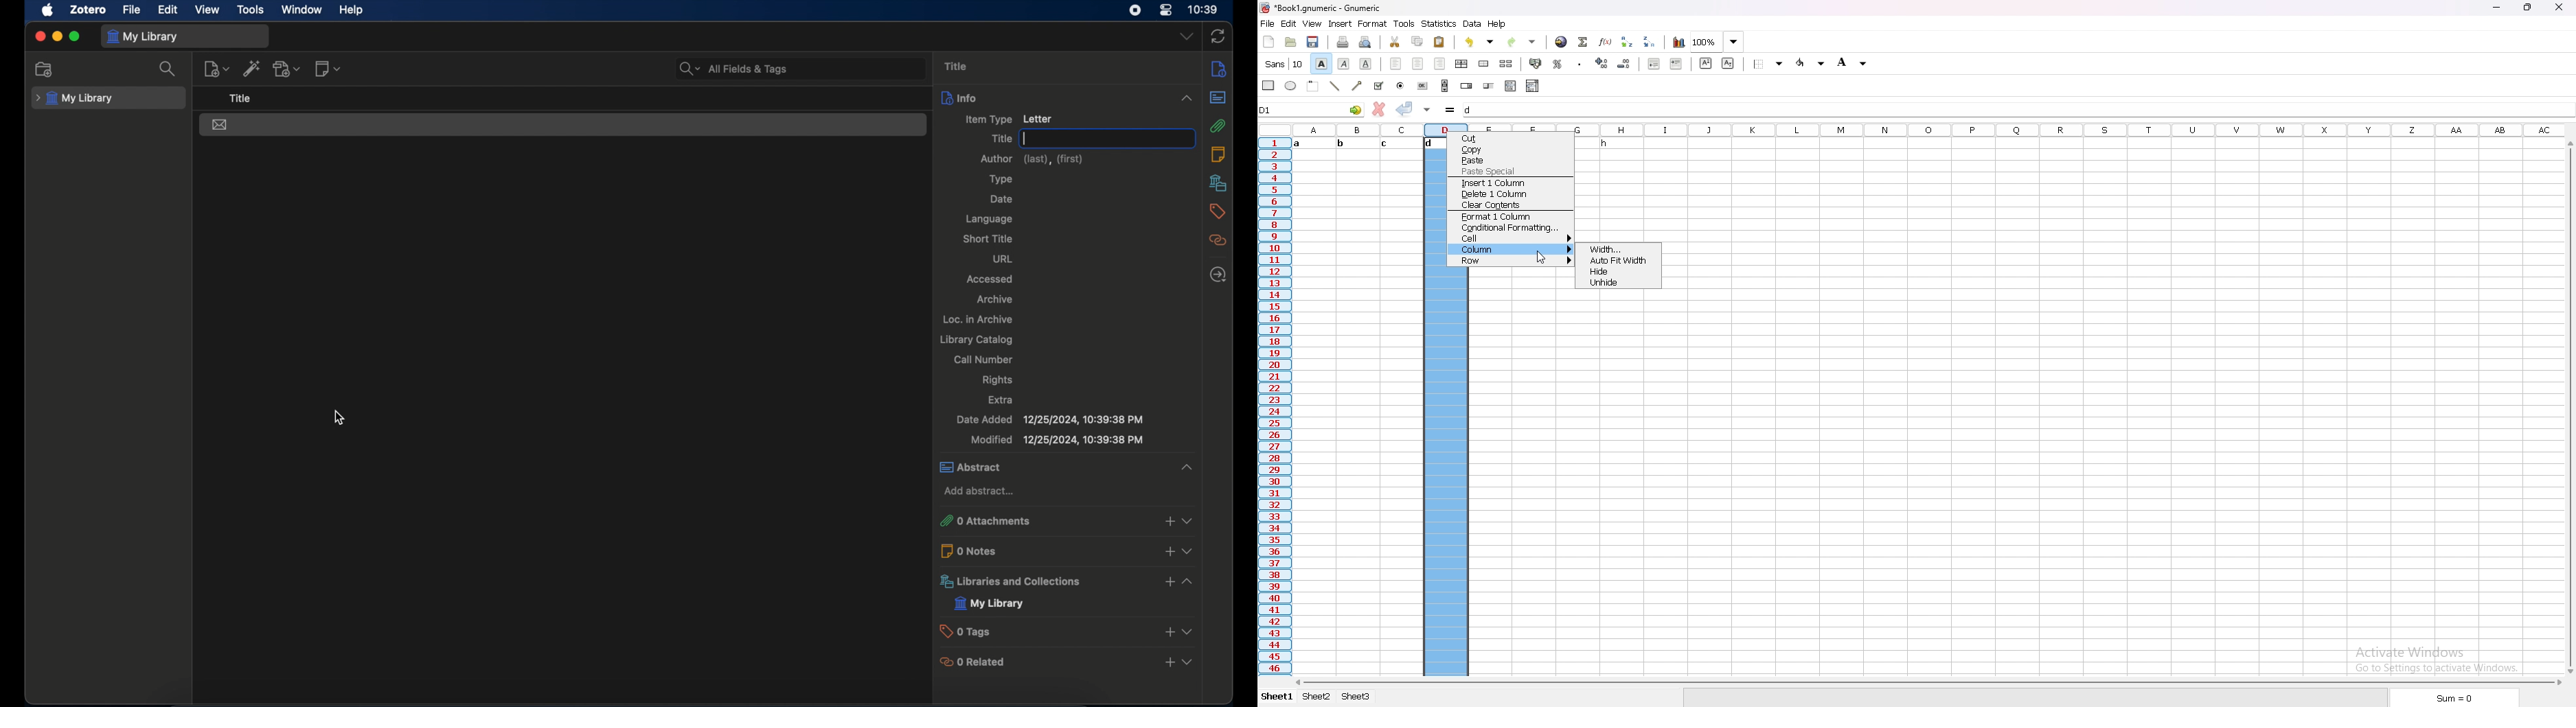 The width and height of the screenshot is (2576, 728). I want to click on screen recorder, so click(1135, 10).